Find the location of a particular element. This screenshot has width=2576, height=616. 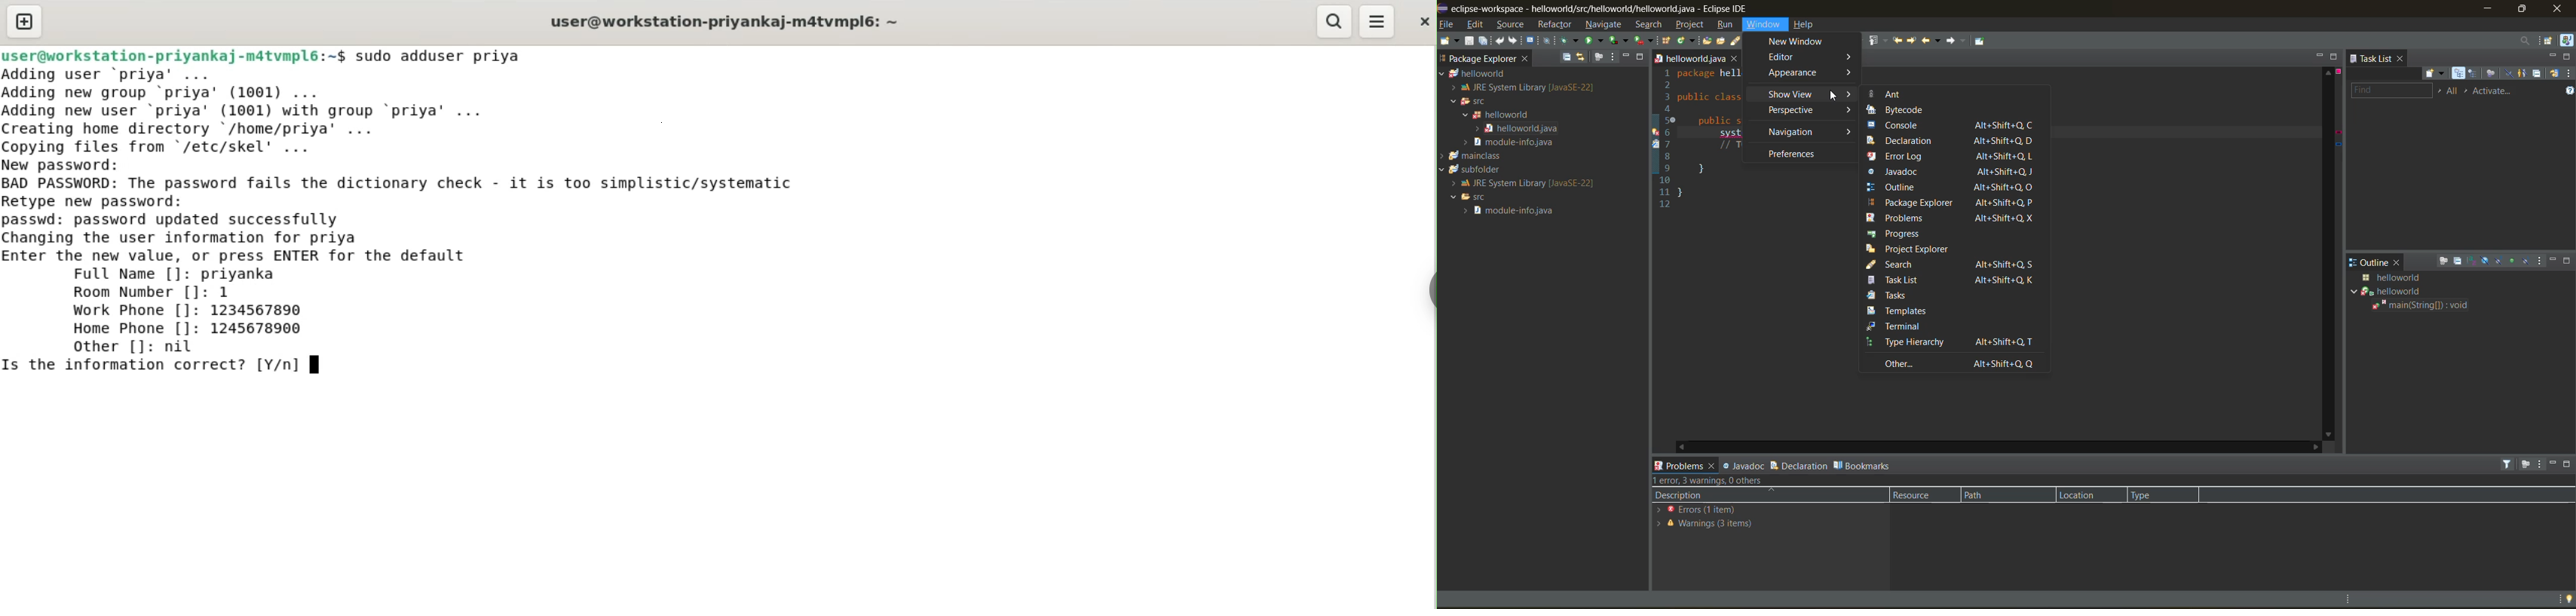

1234567890 is located at coordinates (266, 311).